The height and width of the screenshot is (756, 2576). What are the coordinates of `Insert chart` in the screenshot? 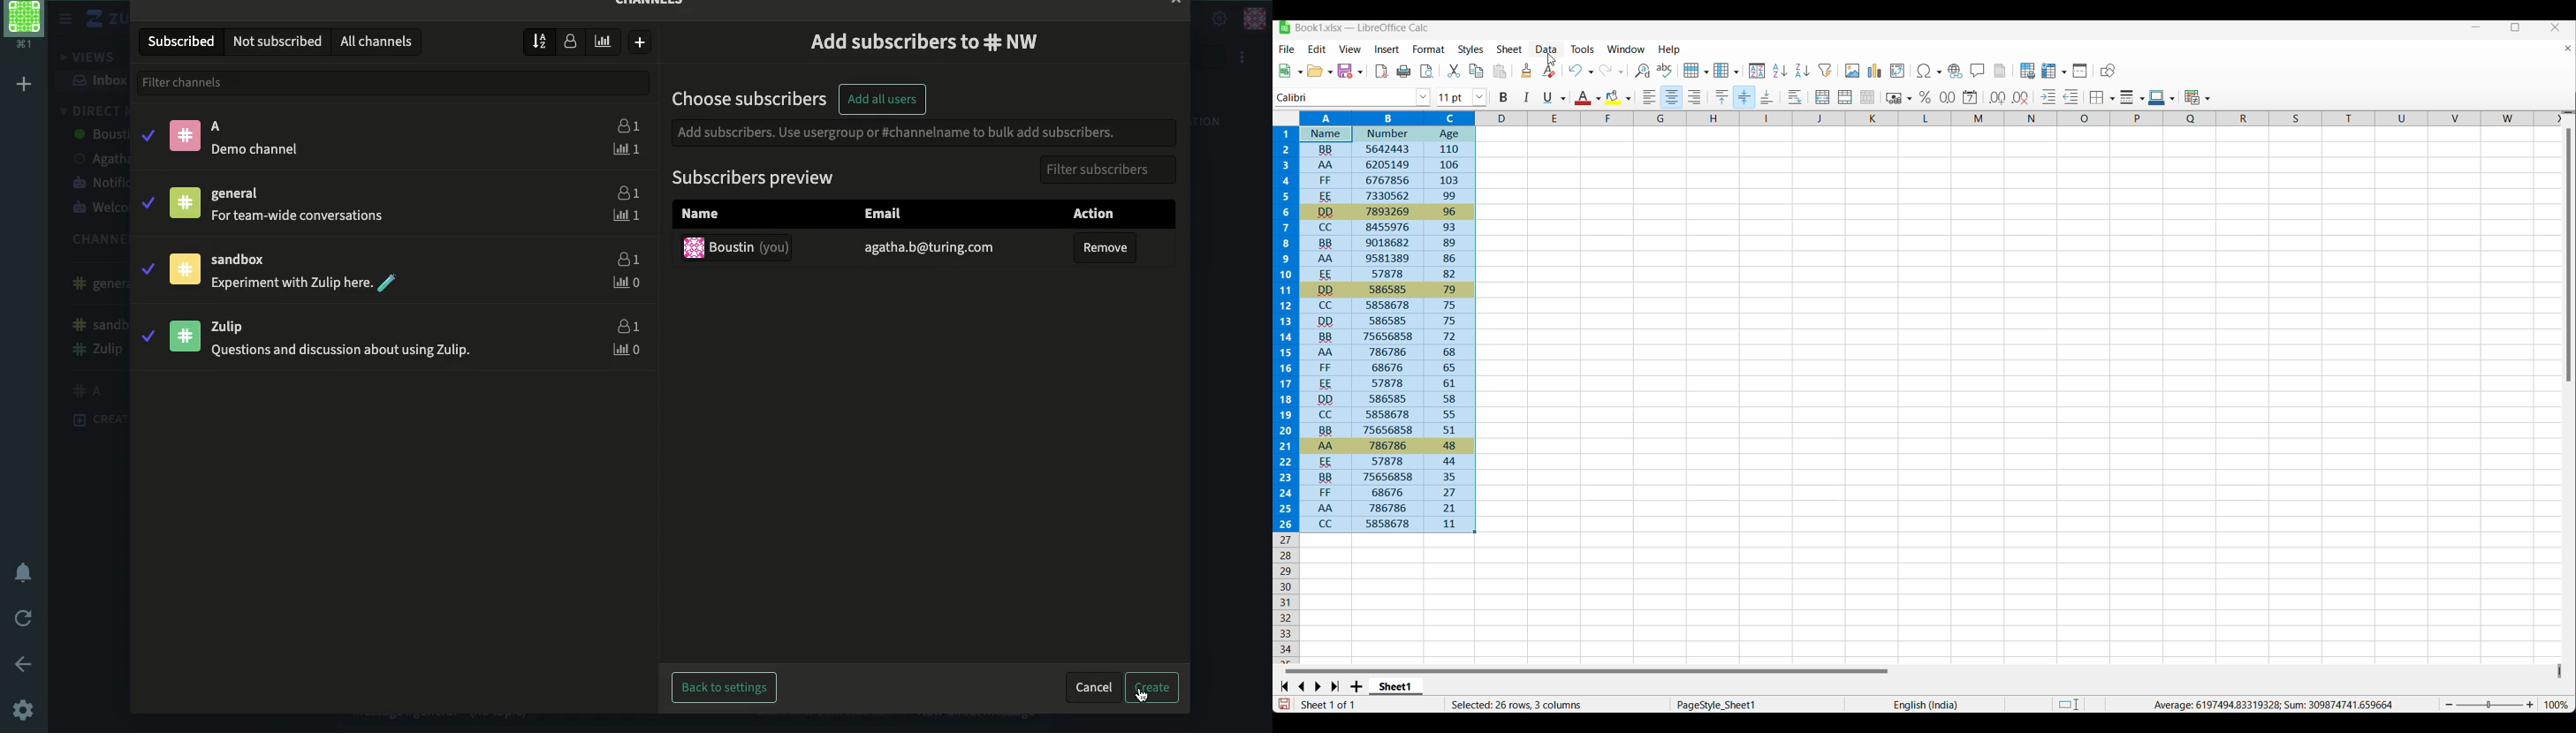 It's located at (1876, 71).